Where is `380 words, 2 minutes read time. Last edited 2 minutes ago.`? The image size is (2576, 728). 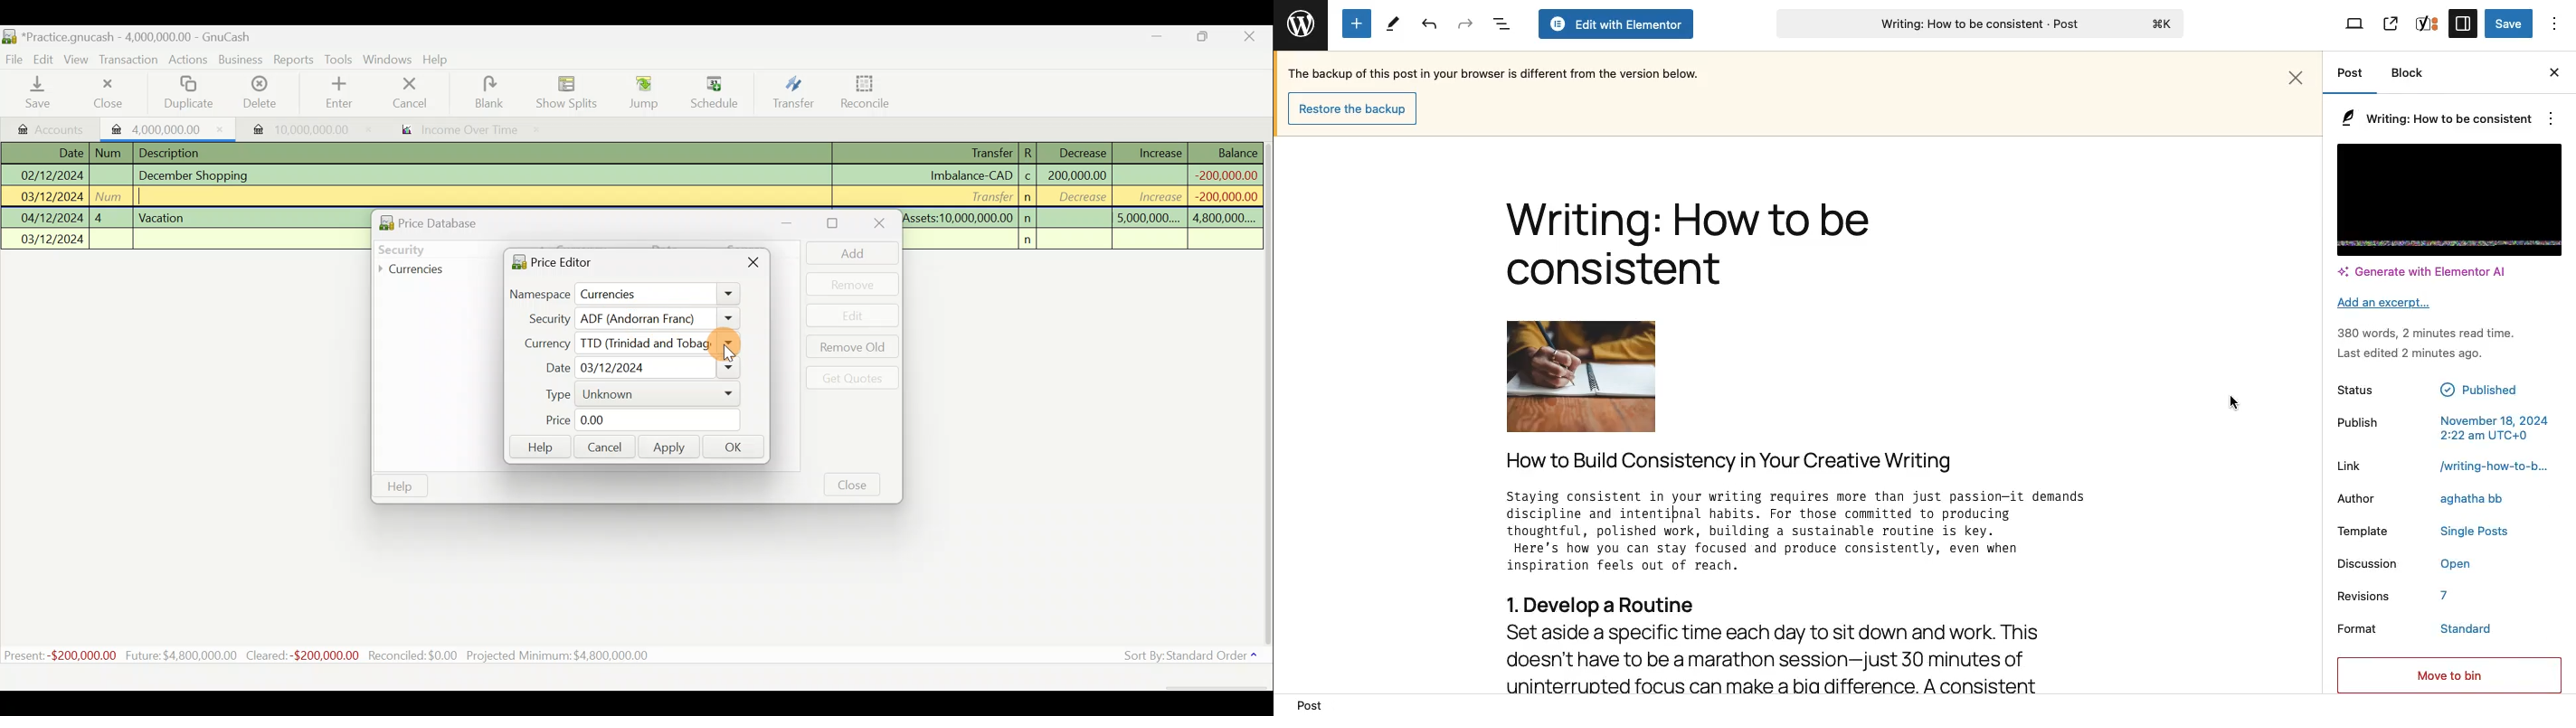 380 words, 2 minutes read time. Last edited 2 minutes ago. is located at coordinates (2436, 342).